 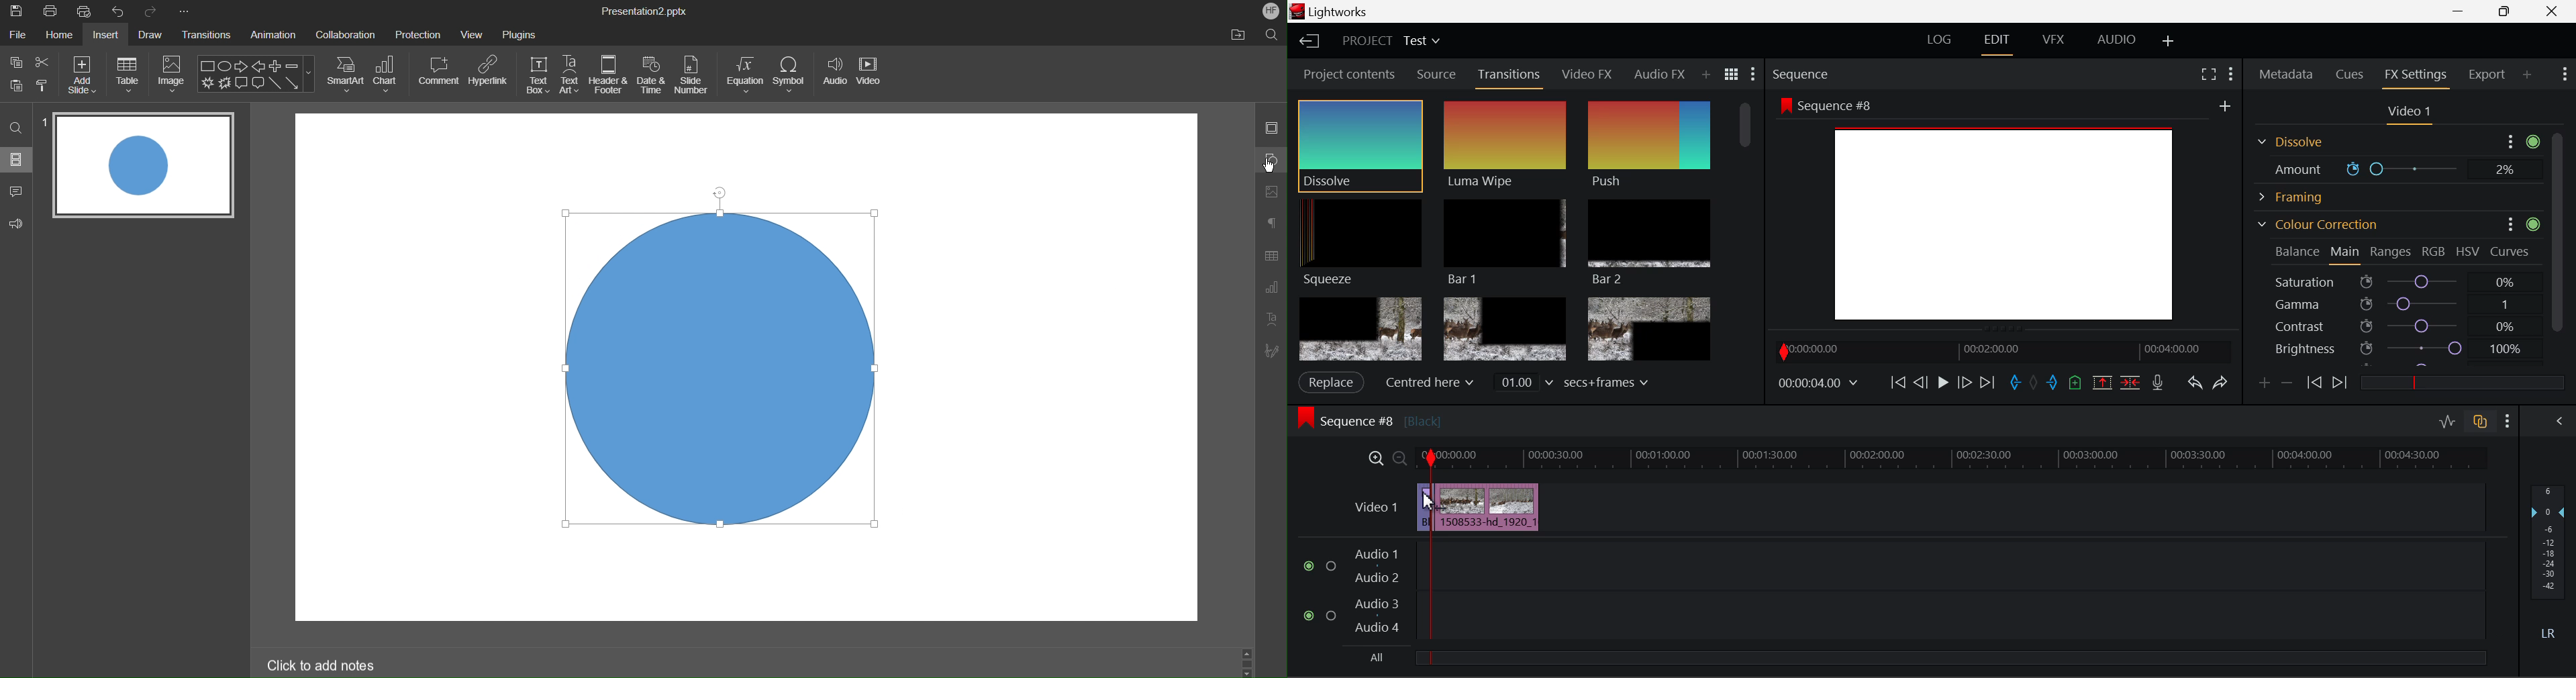 What do you see at coordinates (2004, 211) in the screenshot?
I see `Background changed` at bounding box center [2004, 211].